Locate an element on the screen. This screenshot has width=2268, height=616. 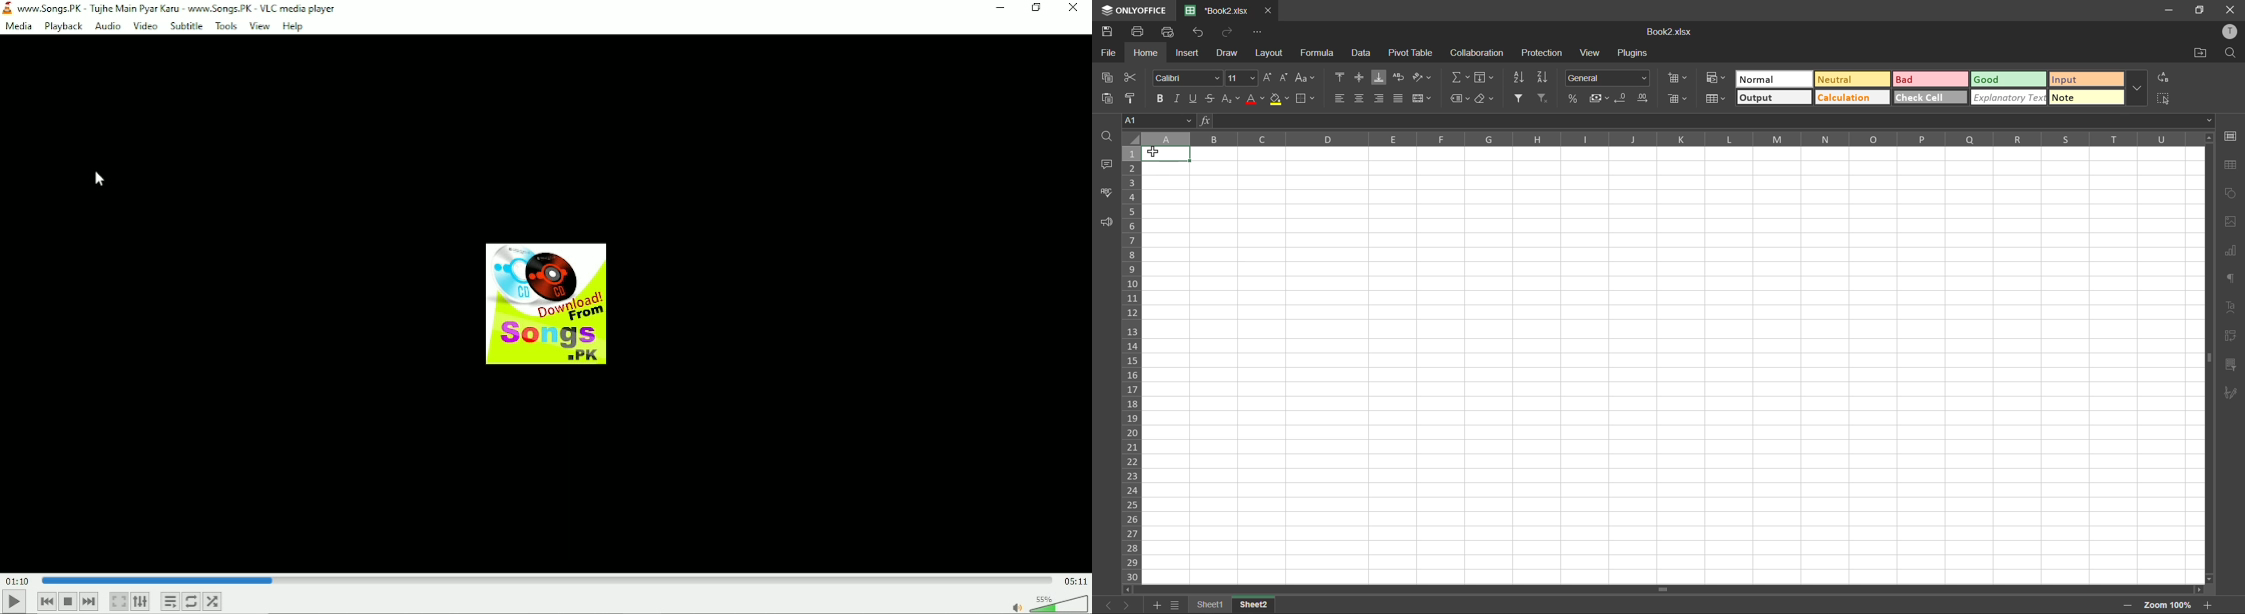
explanatory text is located at coordinates (2010, 97).